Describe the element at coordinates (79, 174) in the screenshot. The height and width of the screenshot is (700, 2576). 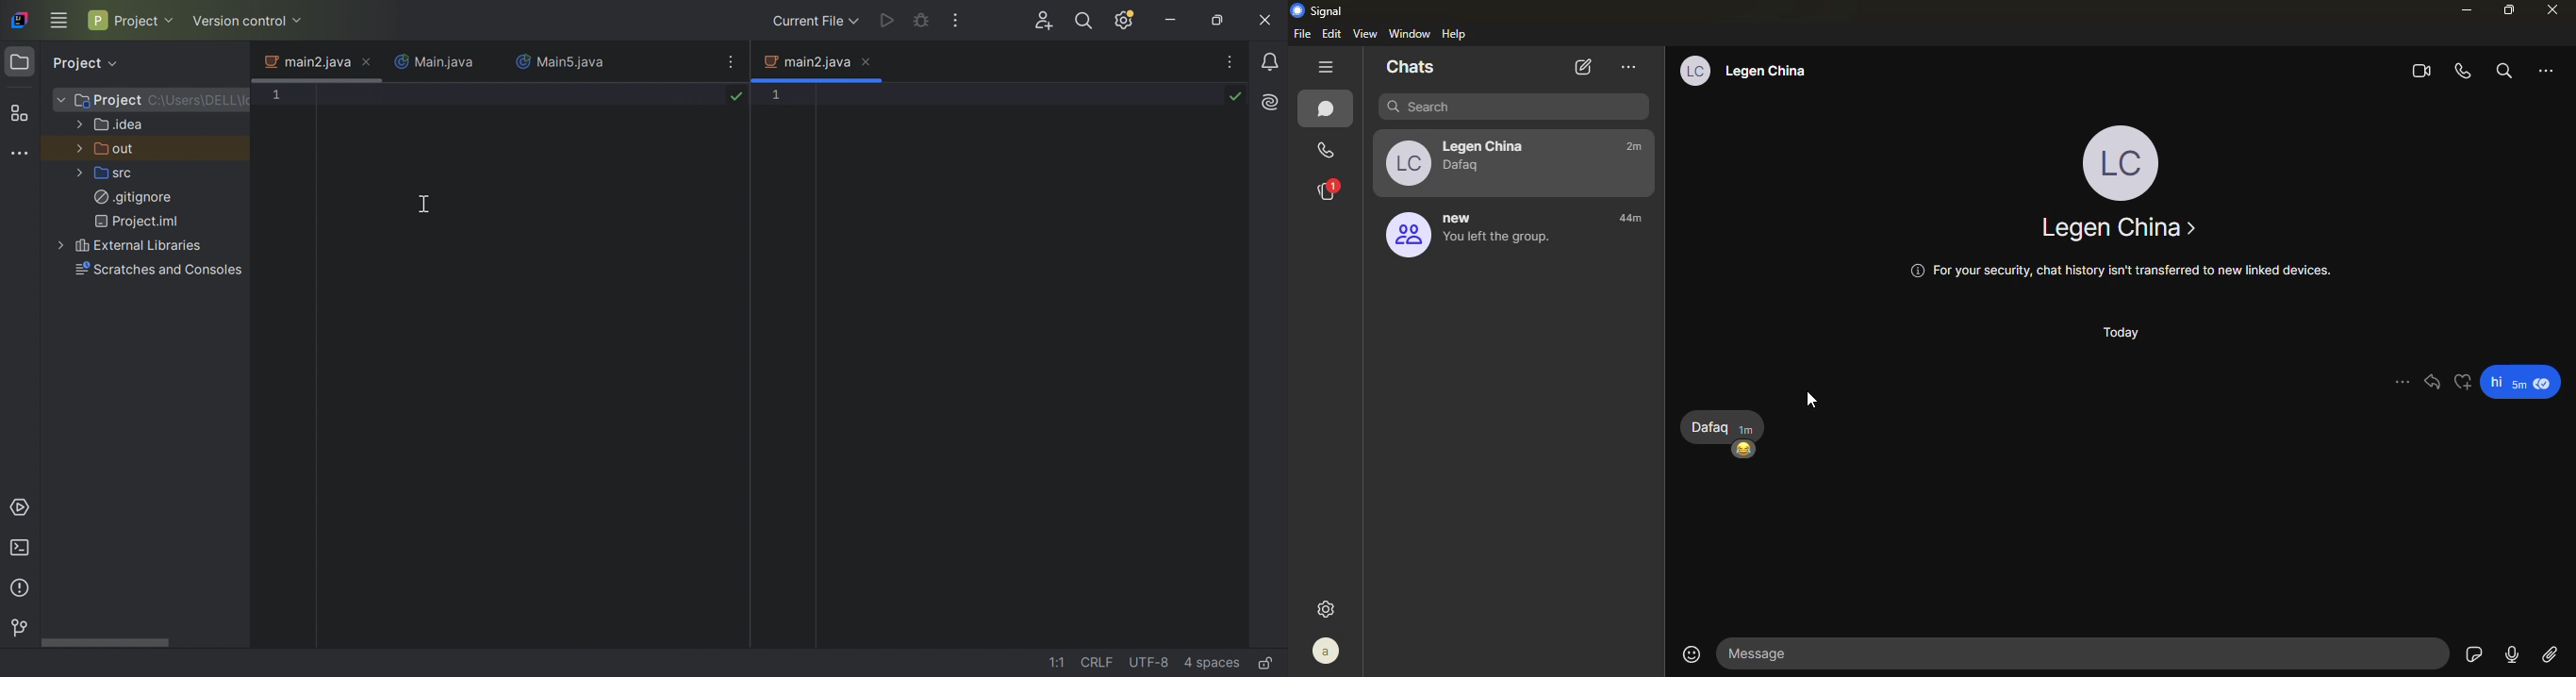
I see `More` at that location.